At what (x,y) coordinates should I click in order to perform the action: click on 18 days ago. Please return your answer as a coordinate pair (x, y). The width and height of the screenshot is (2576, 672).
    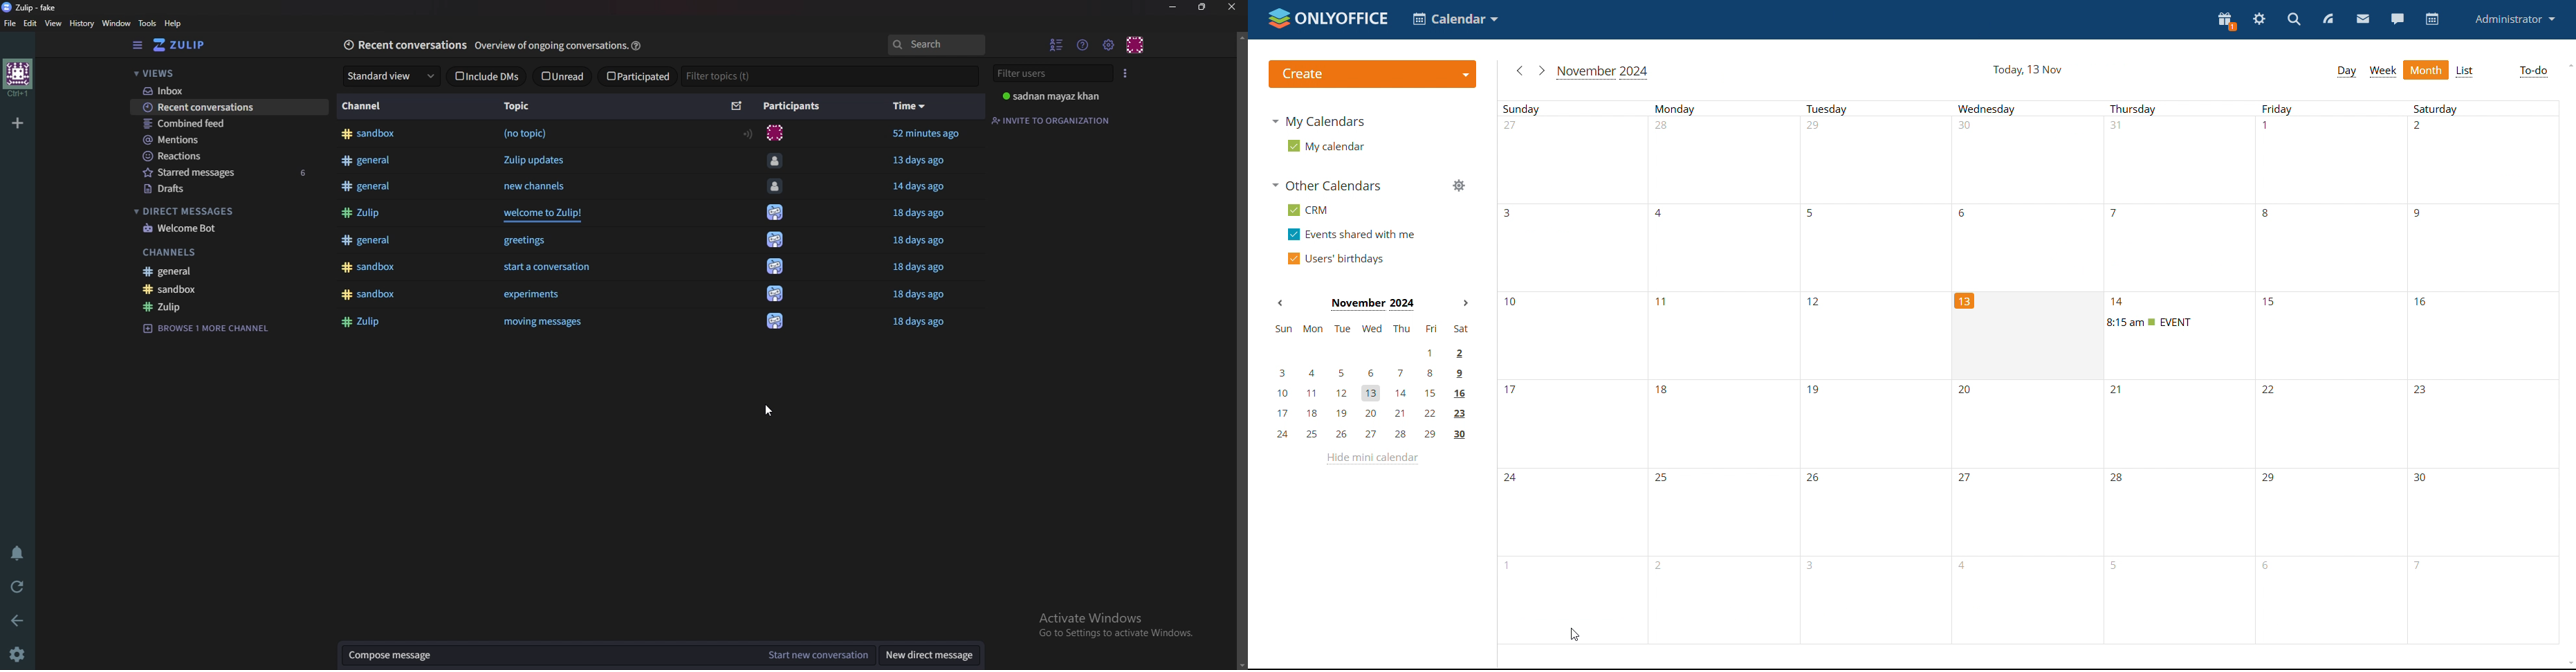
    Looking at the image, I should click on (923, 242).